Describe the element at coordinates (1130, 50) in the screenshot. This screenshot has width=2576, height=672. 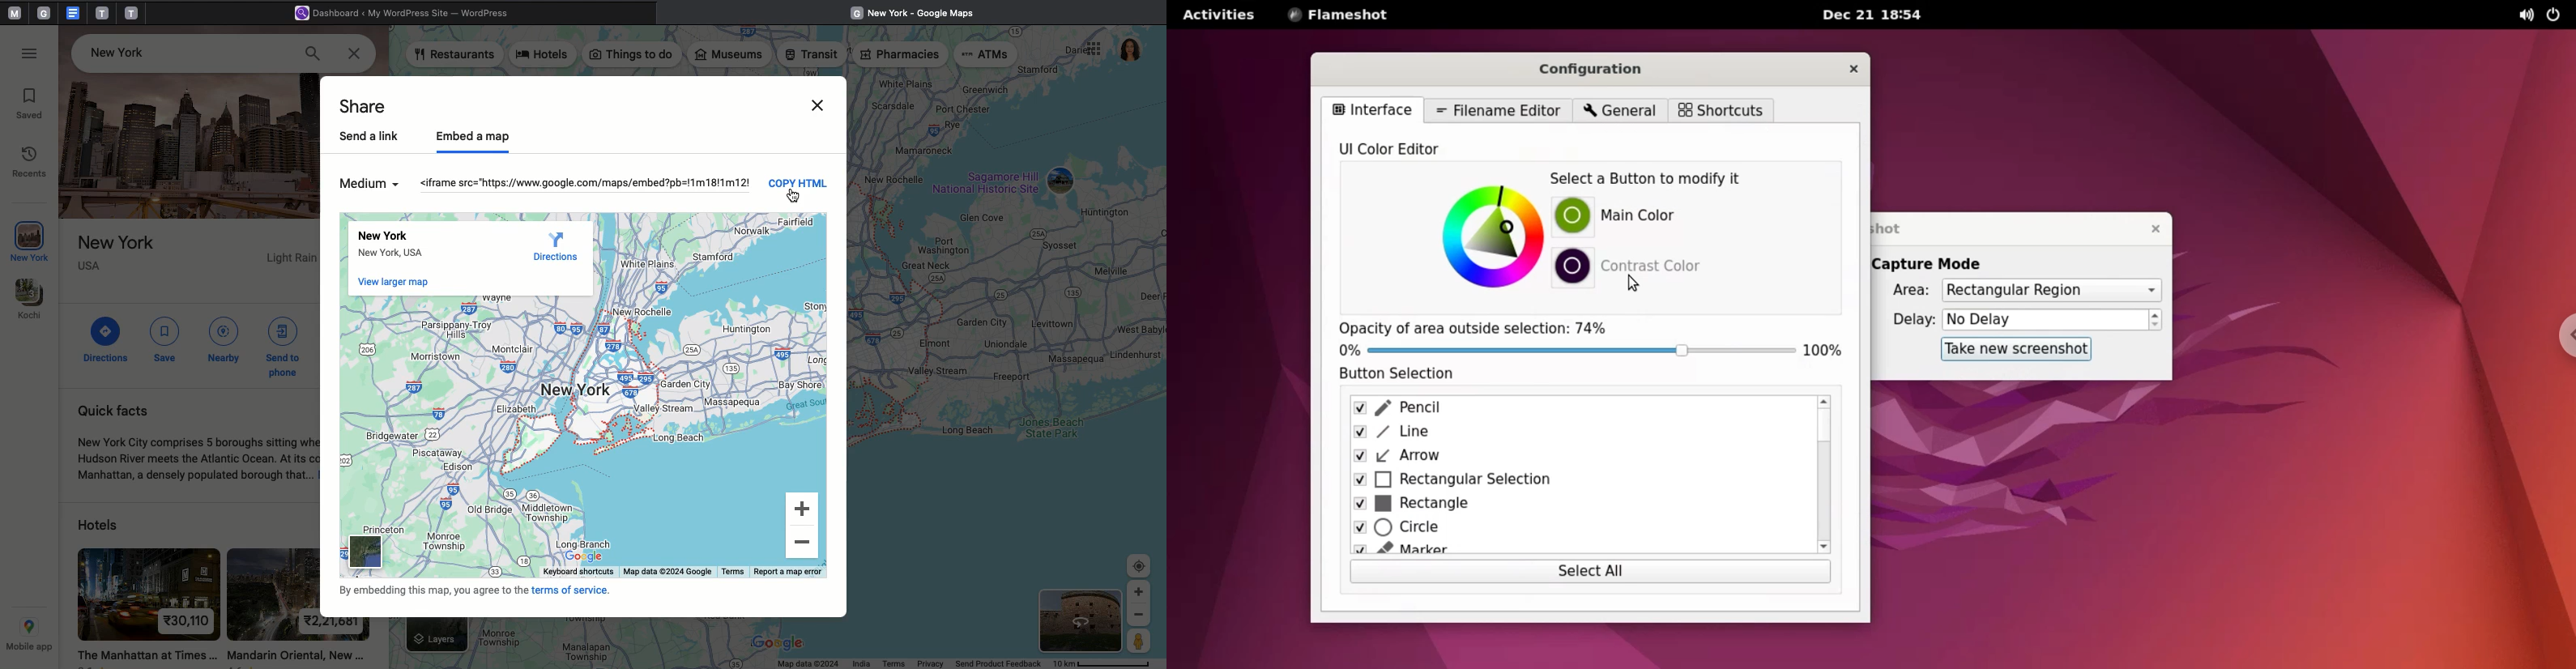
I see `User` at that location.